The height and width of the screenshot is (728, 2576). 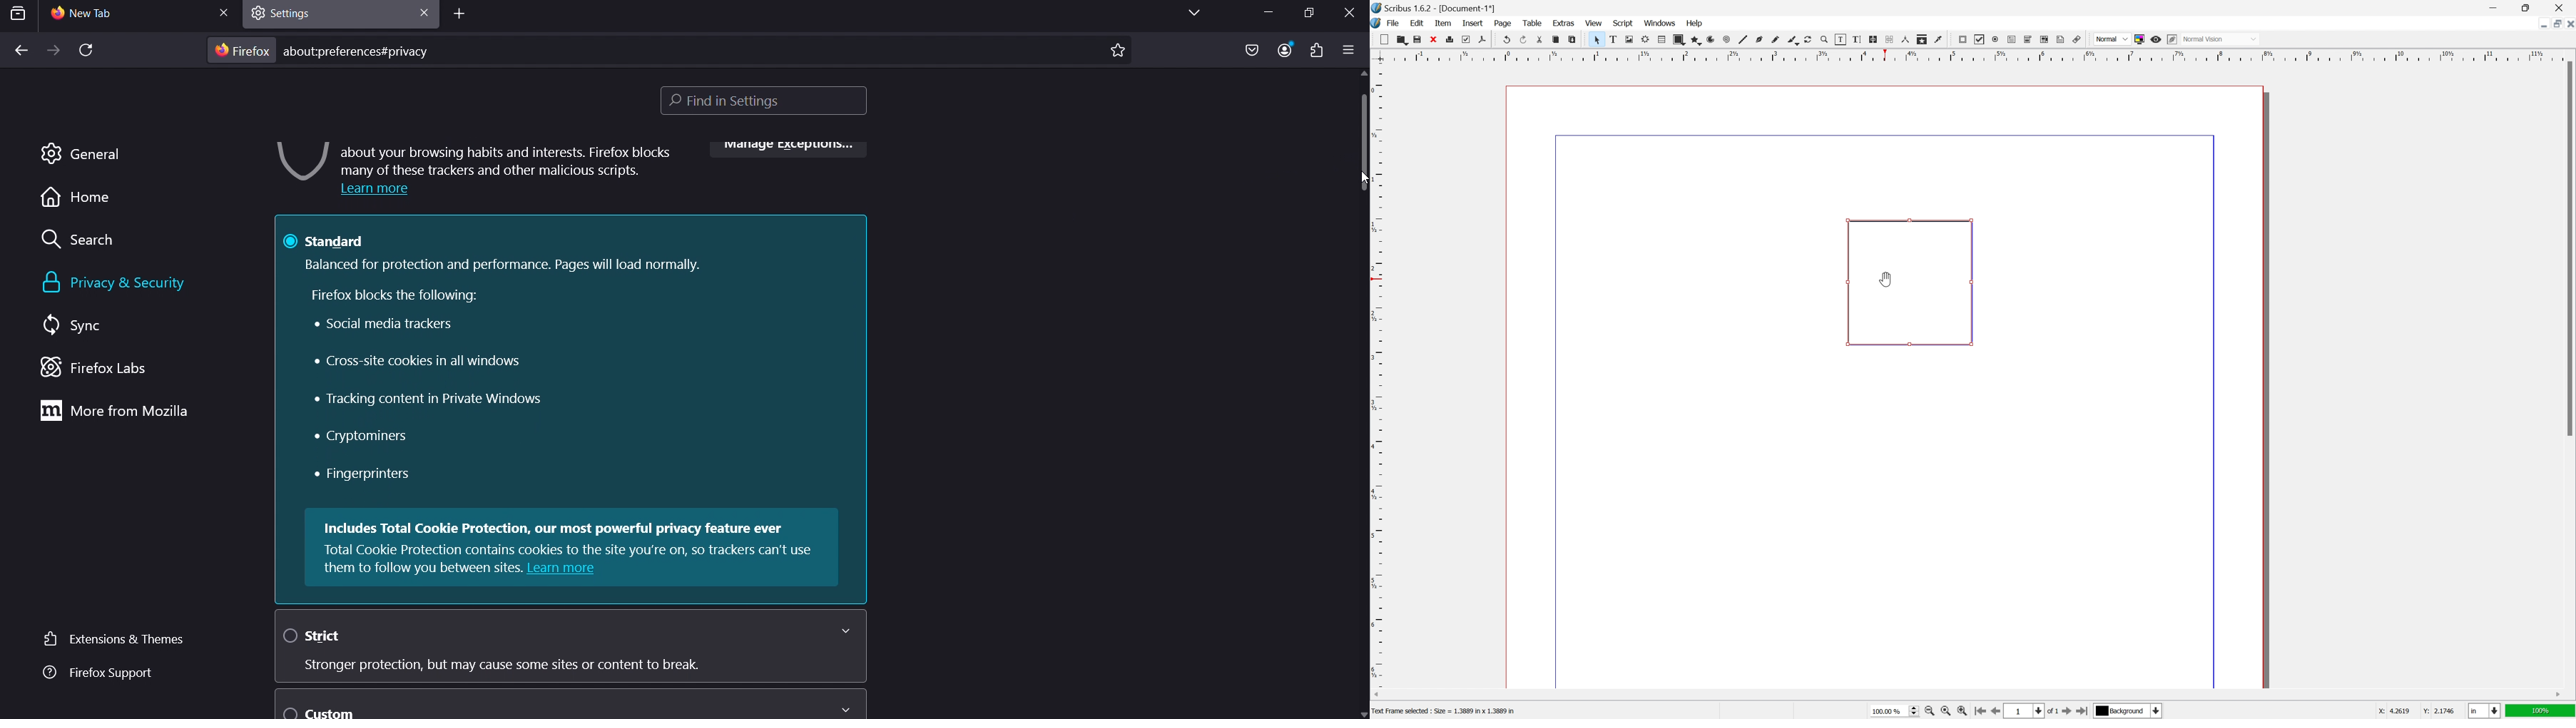 What do you see at coordinates (362, 49) in the screenshot?
I see `about:preferences#privacy` at bounding box center [362, 49].